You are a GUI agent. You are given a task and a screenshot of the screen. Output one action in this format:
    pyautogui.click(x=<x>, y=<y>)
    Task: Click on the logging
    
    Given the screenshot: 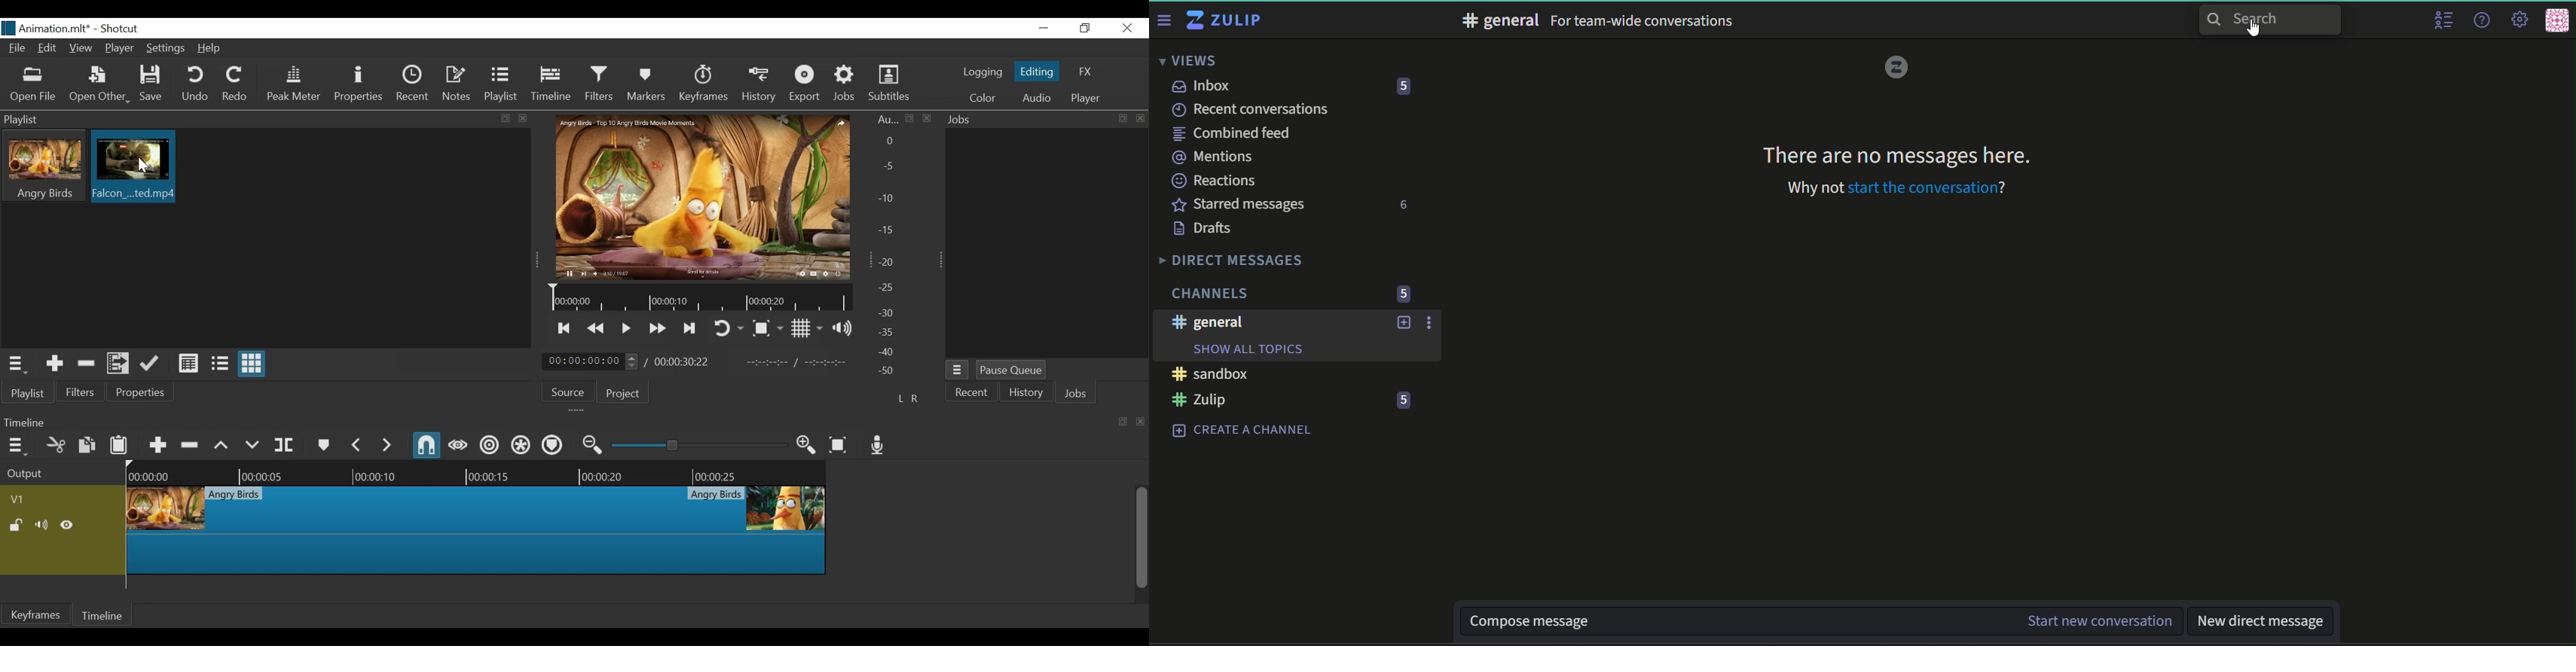 What is the action you would take?
    pyautogui.click(x=982, y=73)
    